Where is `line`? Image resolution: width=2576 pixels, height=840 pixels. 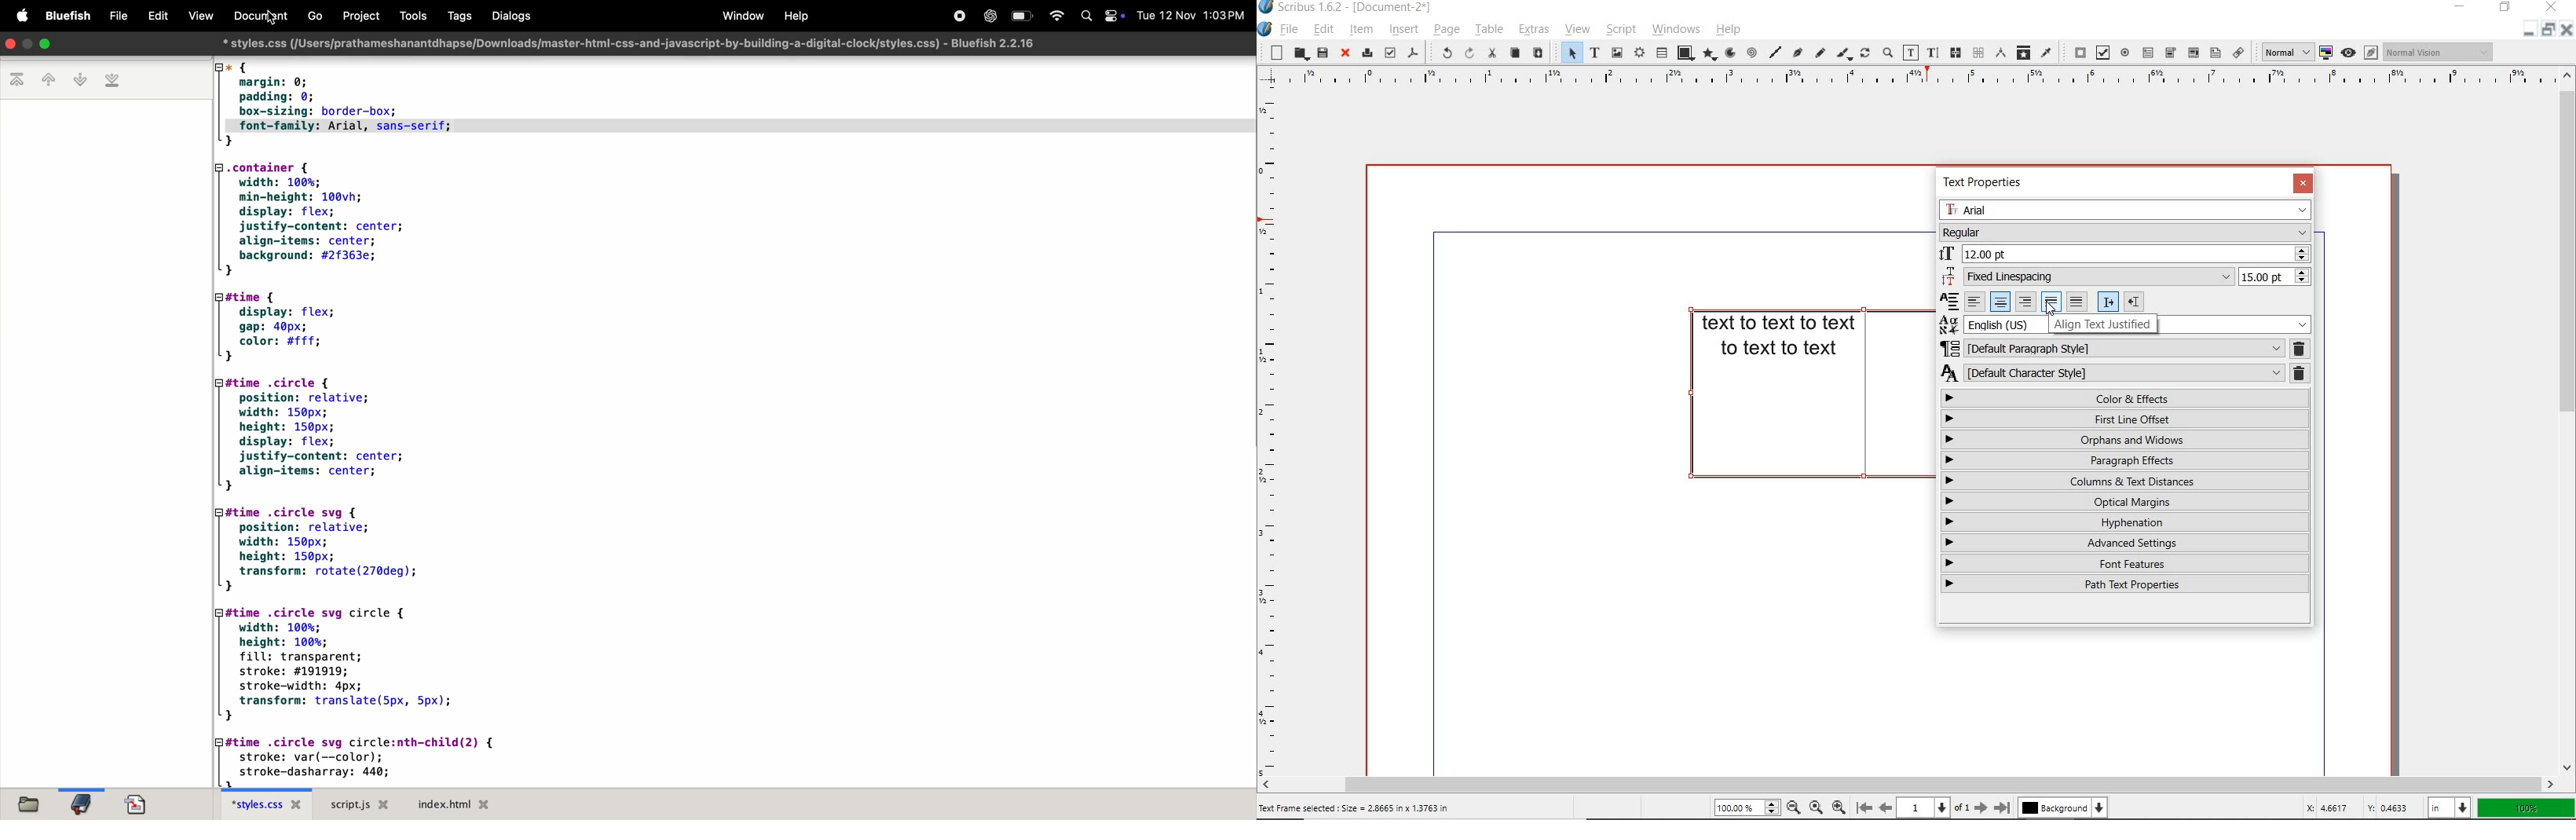
line is located at coordinates (1776, 52).